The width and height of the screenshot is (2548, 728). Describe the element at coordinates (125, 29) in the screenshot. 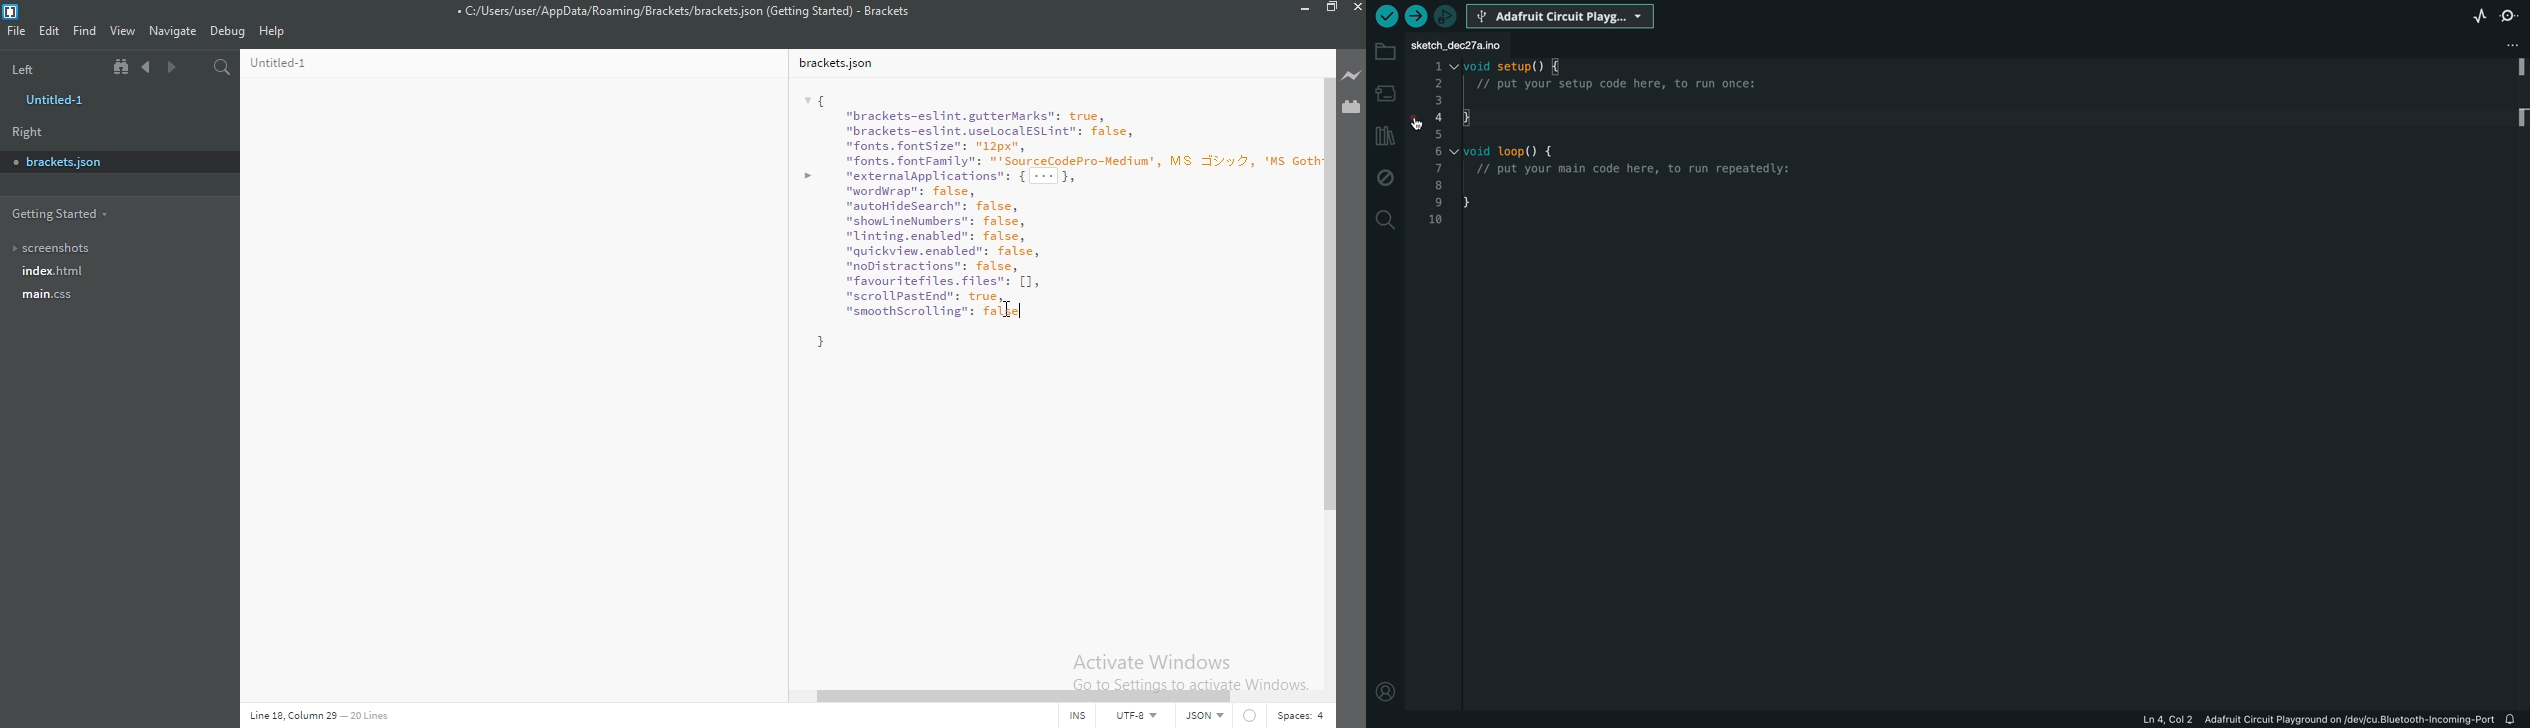

I see `View` at that location.